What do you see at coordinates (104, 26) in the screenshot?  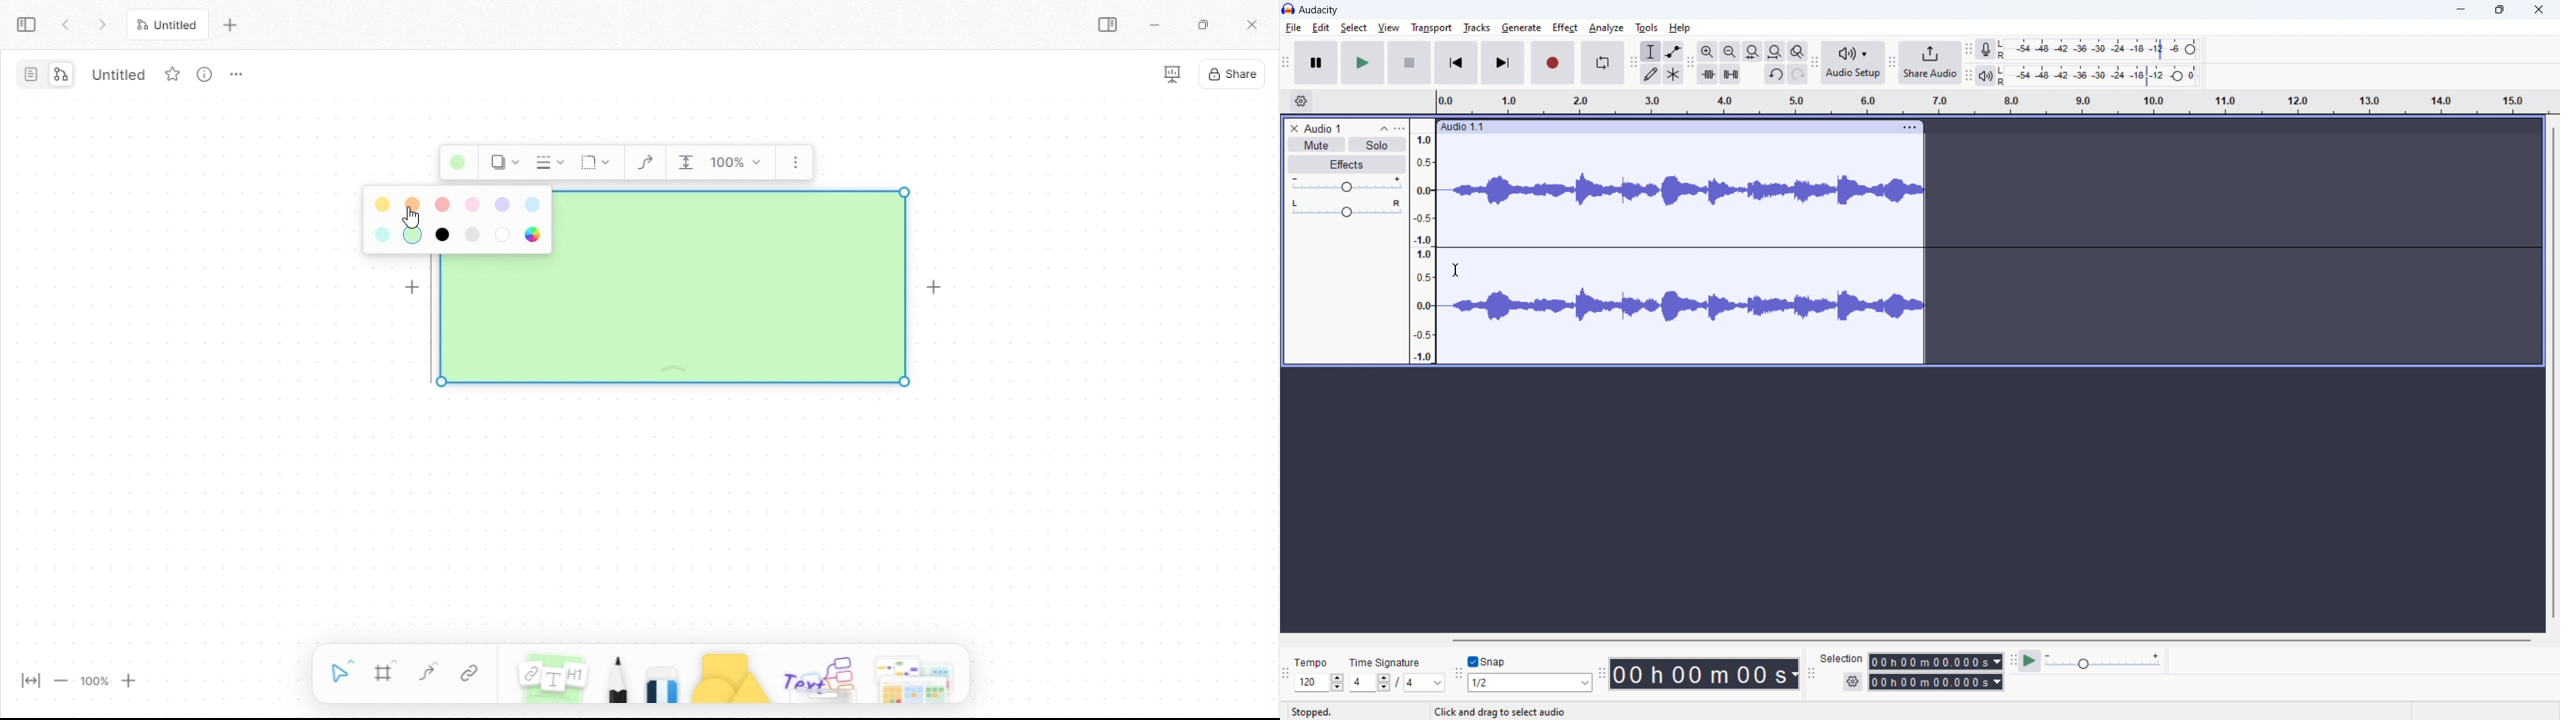 I see `next tab` at bounding box center [104, 26].